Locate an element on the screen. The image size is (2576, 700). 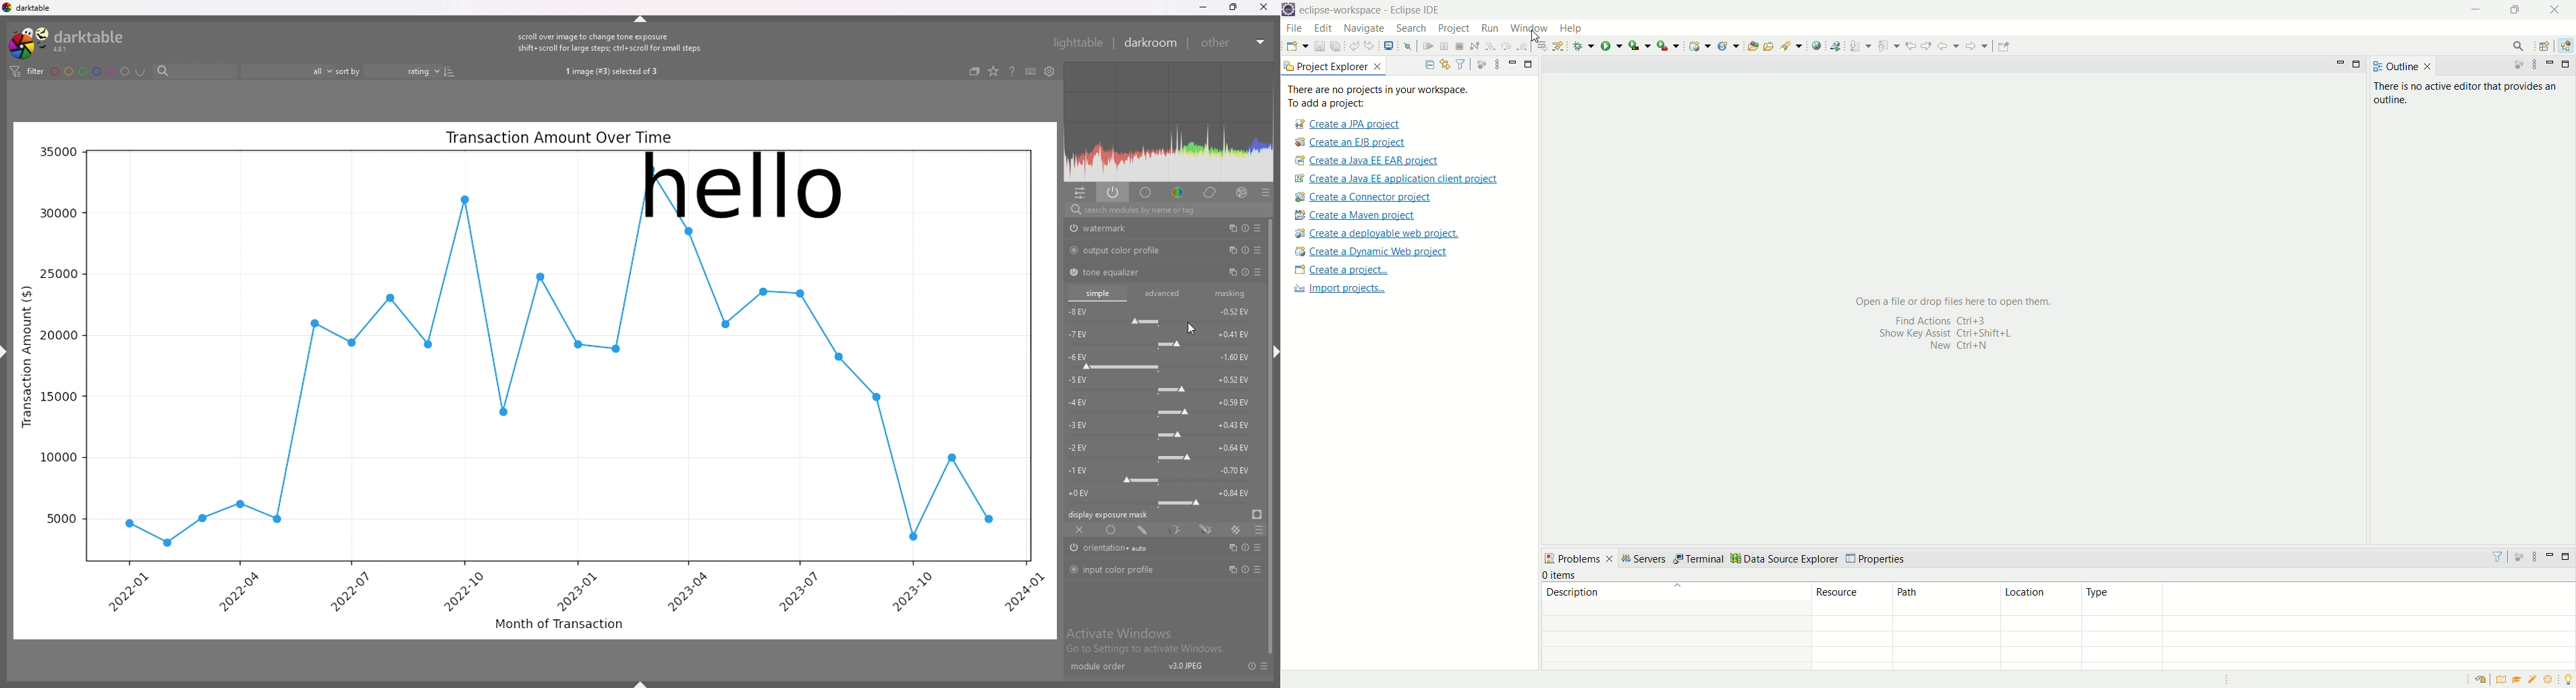
cursor is located at coordinates (1191, 329).